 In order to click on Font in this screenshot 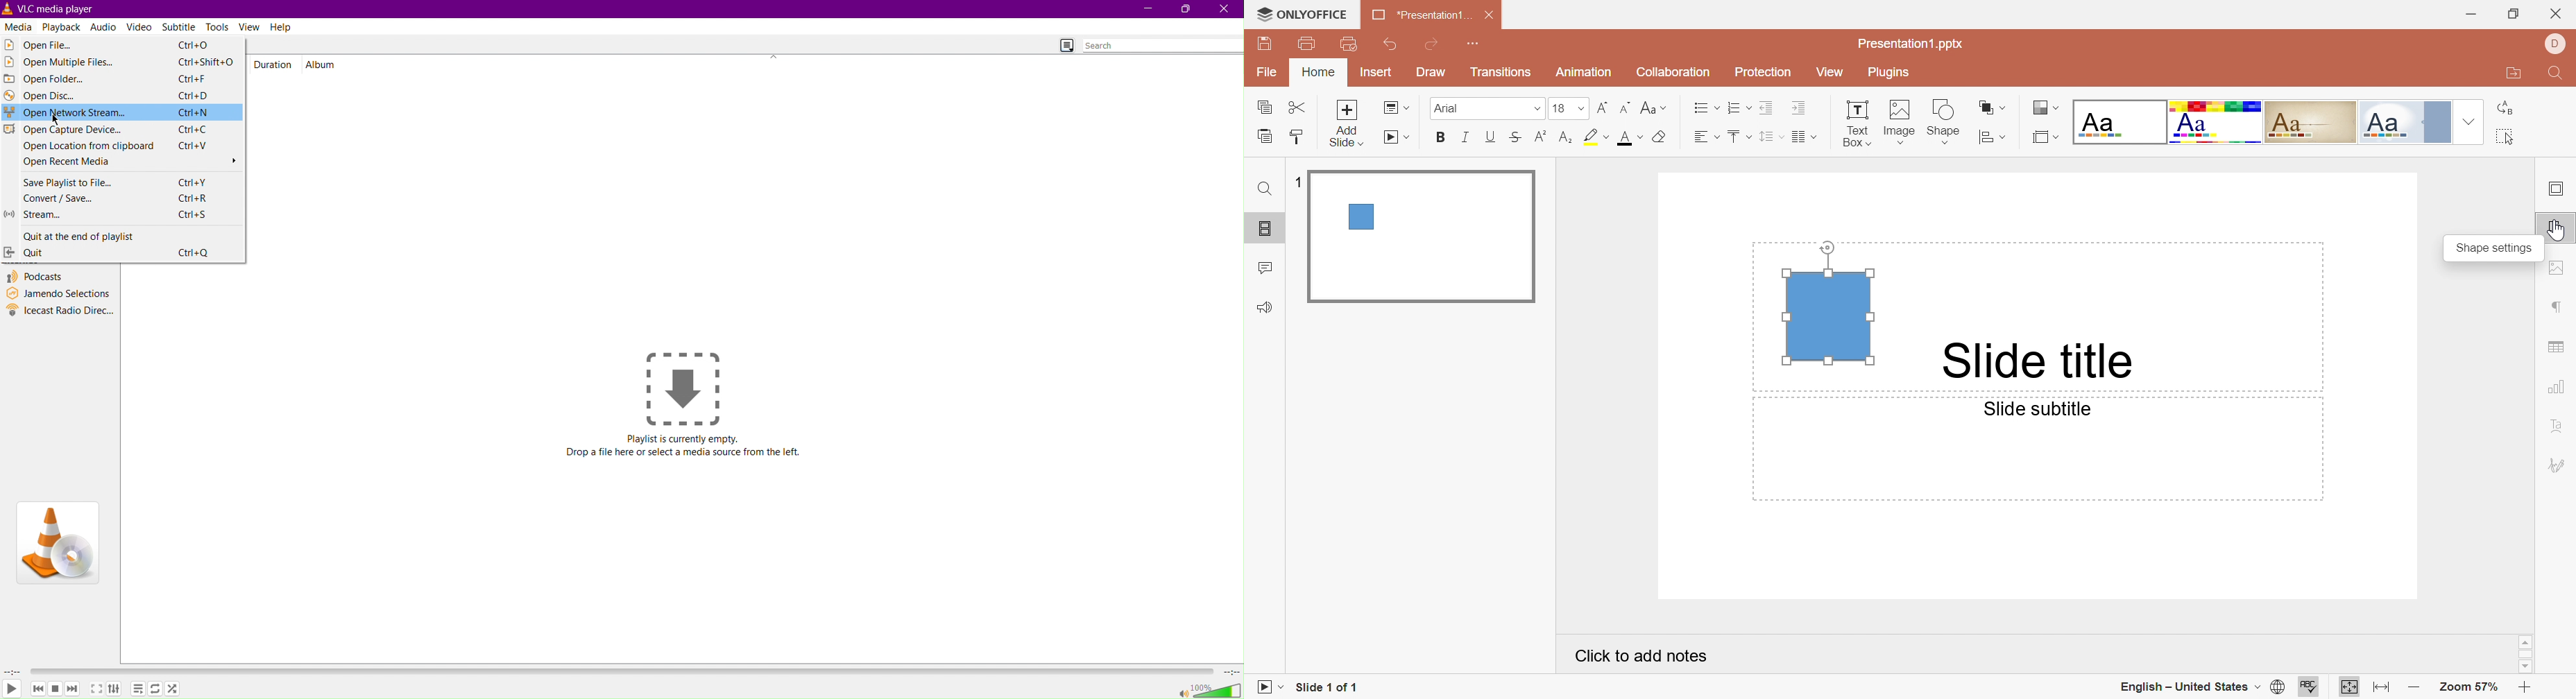, I will do `click(1487, 106)`.